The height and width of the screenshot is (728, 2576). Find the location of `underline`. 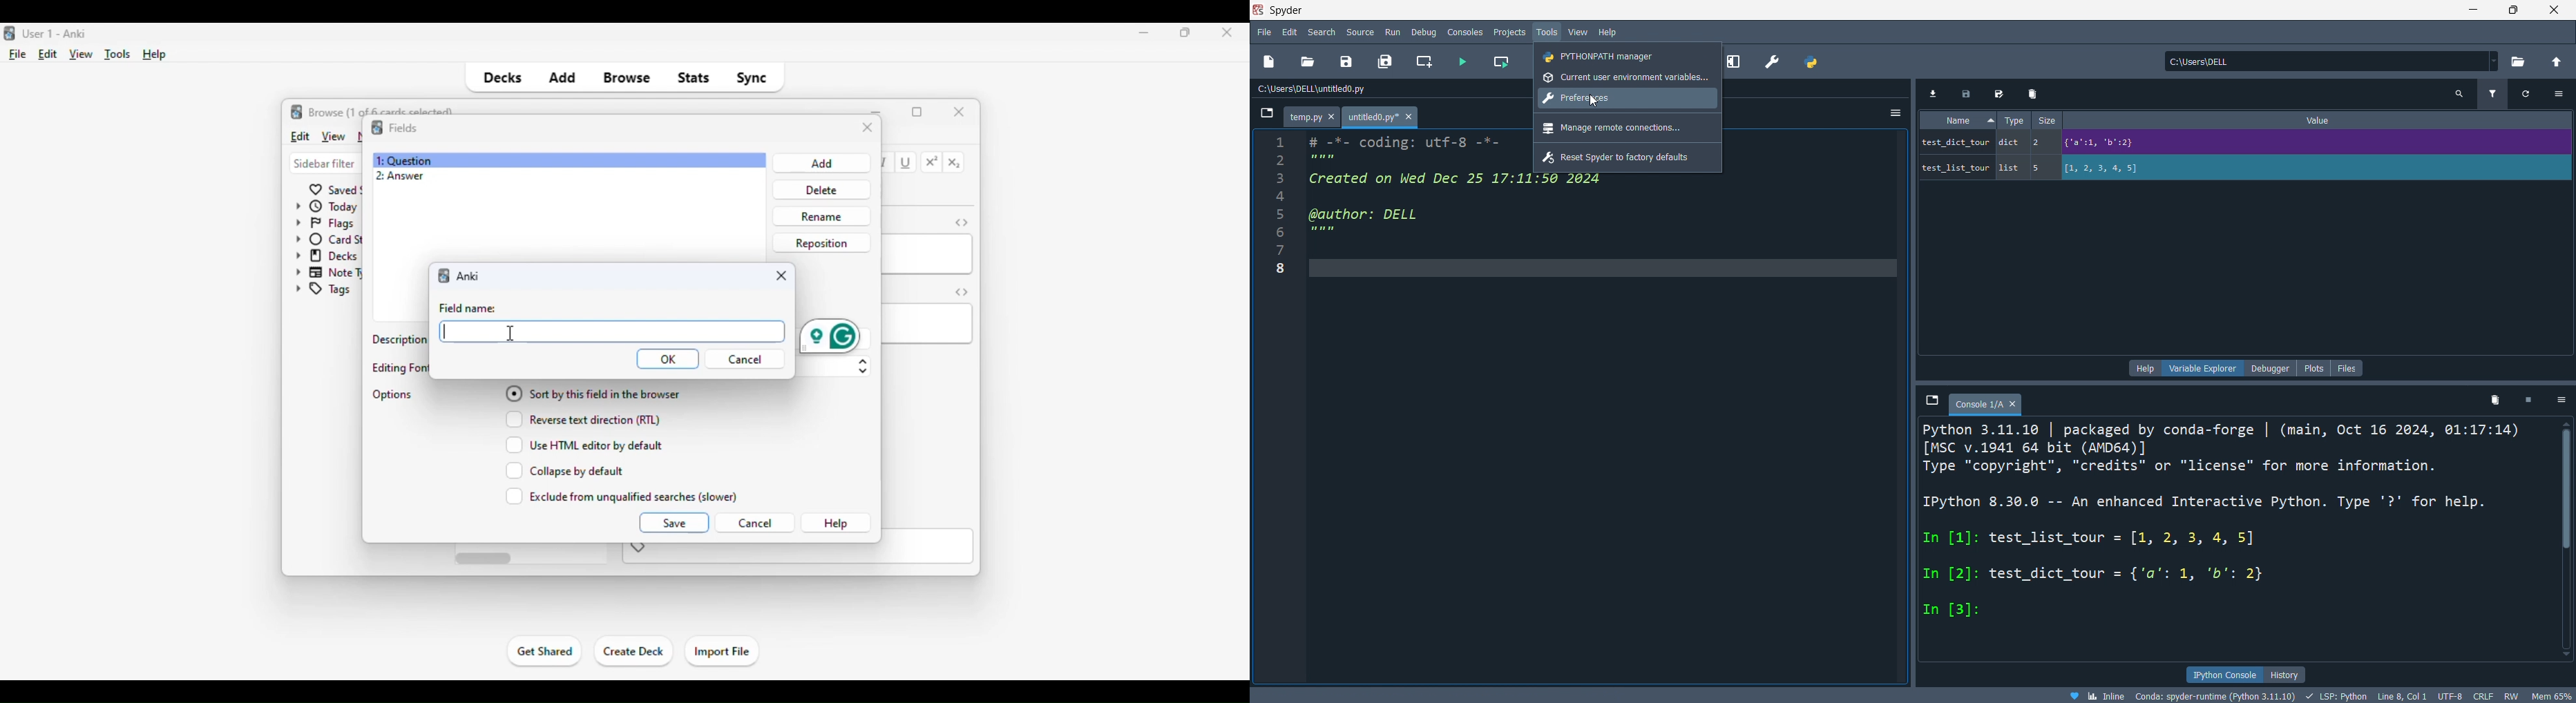

underline is located at coordinates (907, 163).